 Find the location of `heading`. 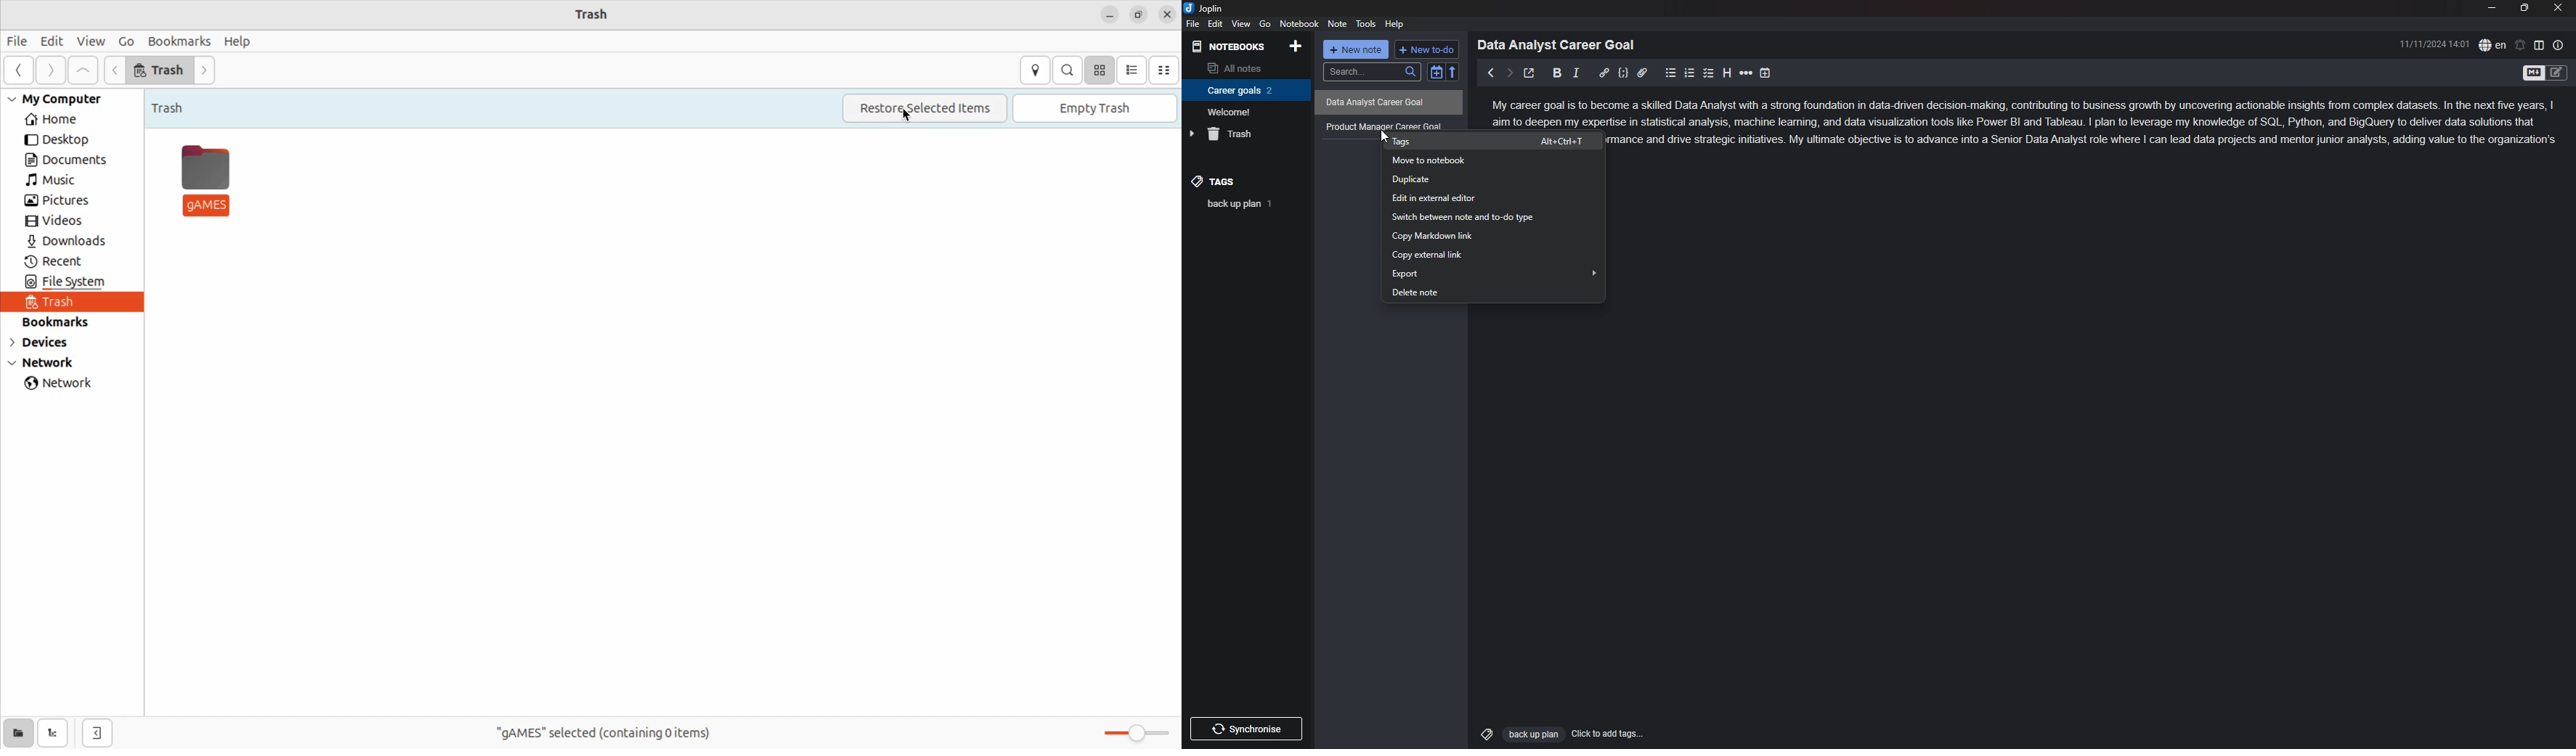

heading is located at coordinates (1727, 73).